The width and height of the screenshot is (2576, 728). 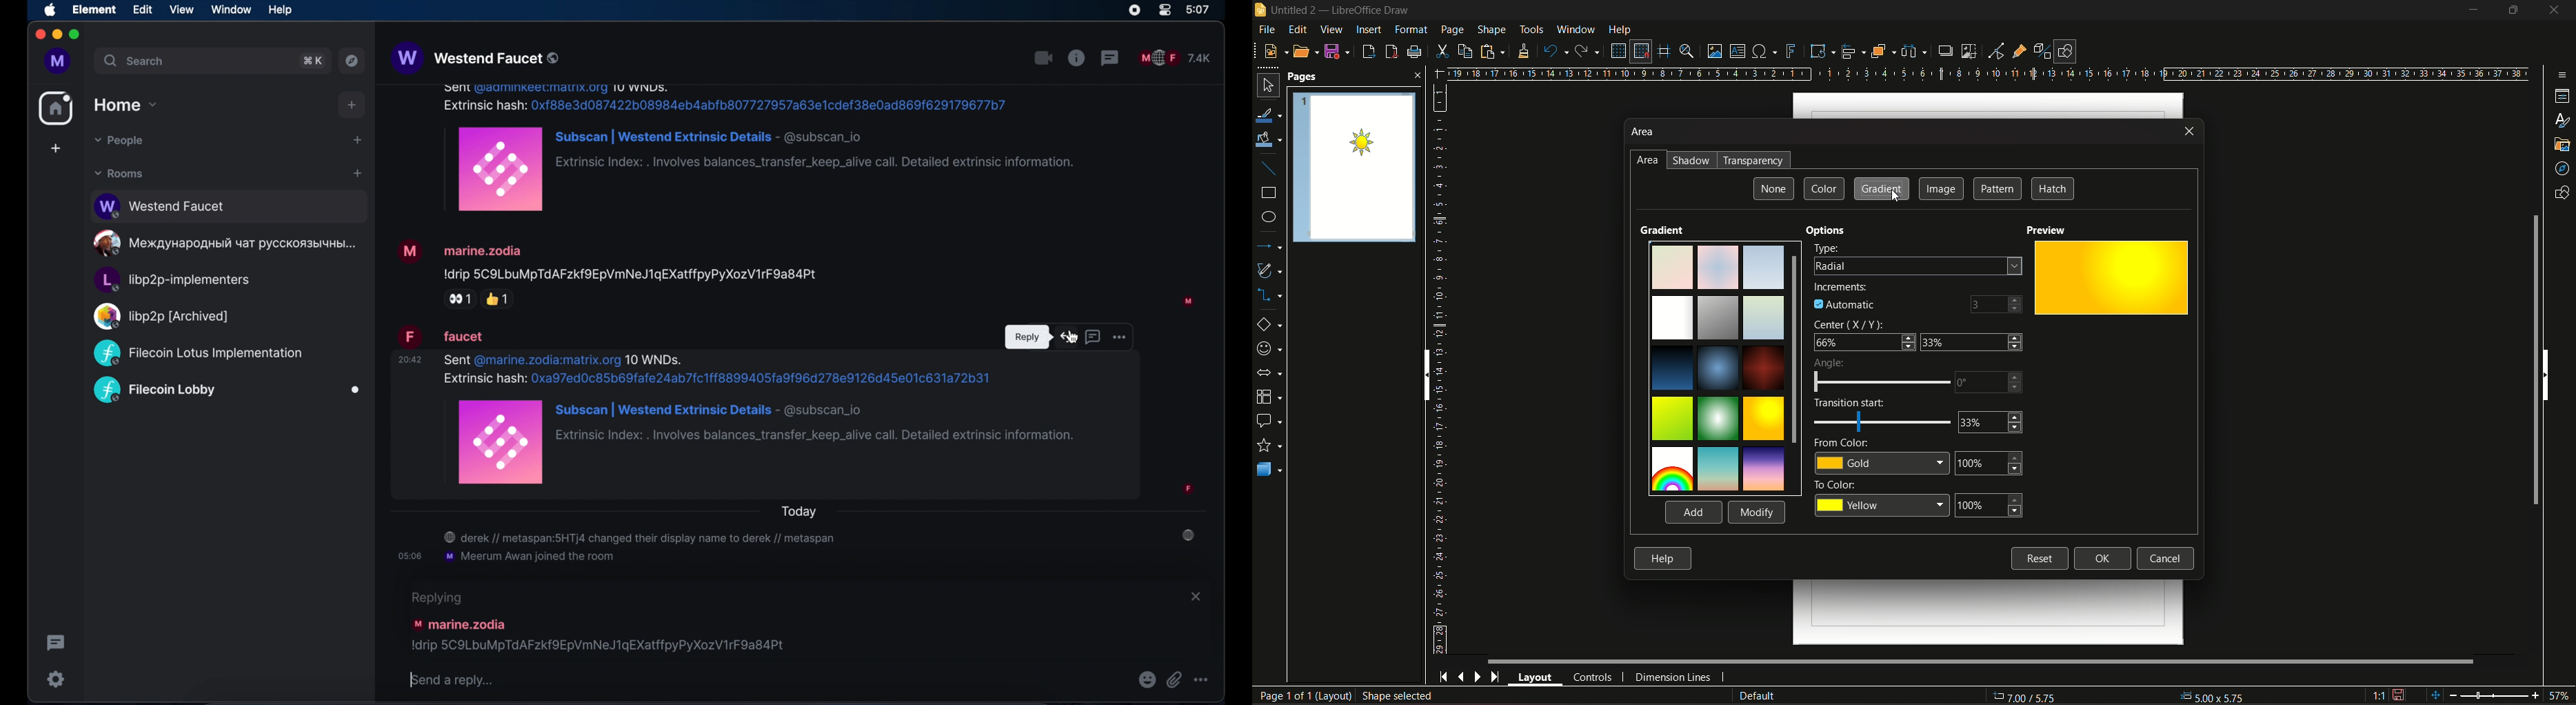 What do you see at coordinates (227, 391) in the screenshot?
I see `public room` at bounding box center [227, 391].